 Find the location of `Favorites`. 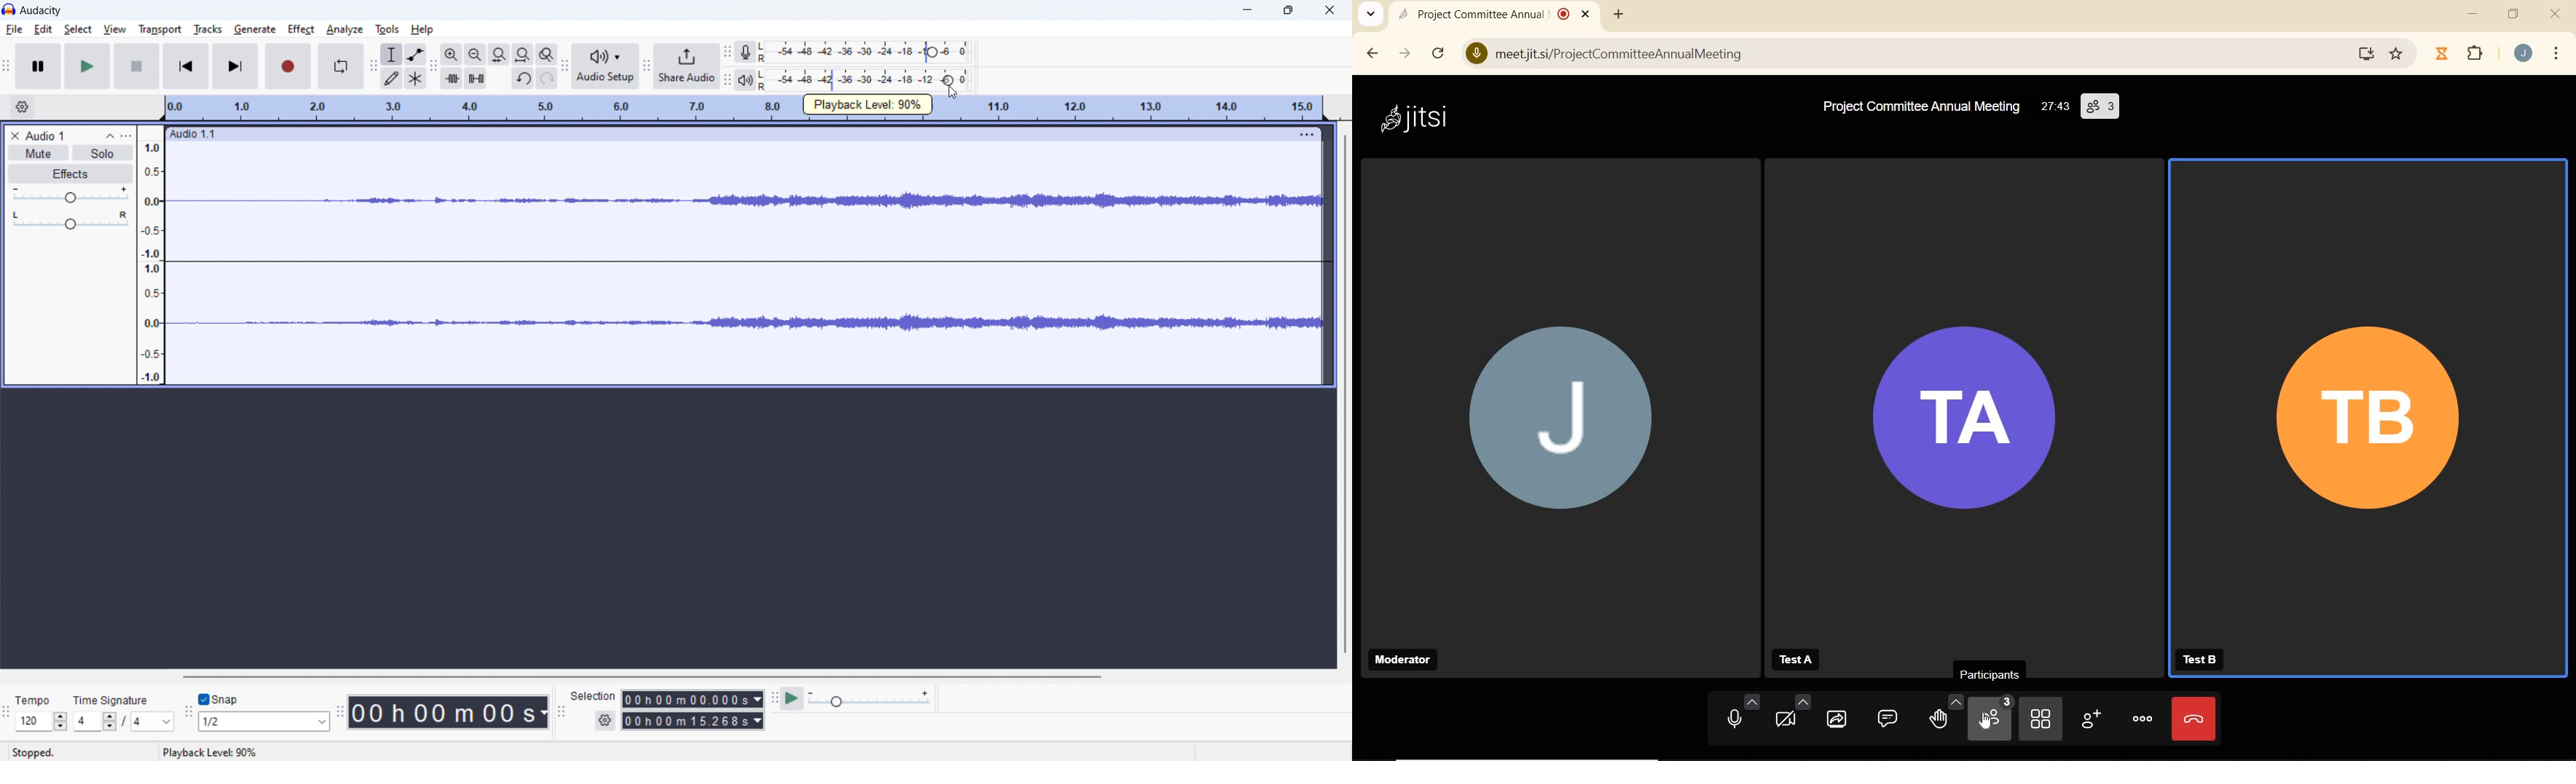

Favorites is located at coordinates (2400, 52).